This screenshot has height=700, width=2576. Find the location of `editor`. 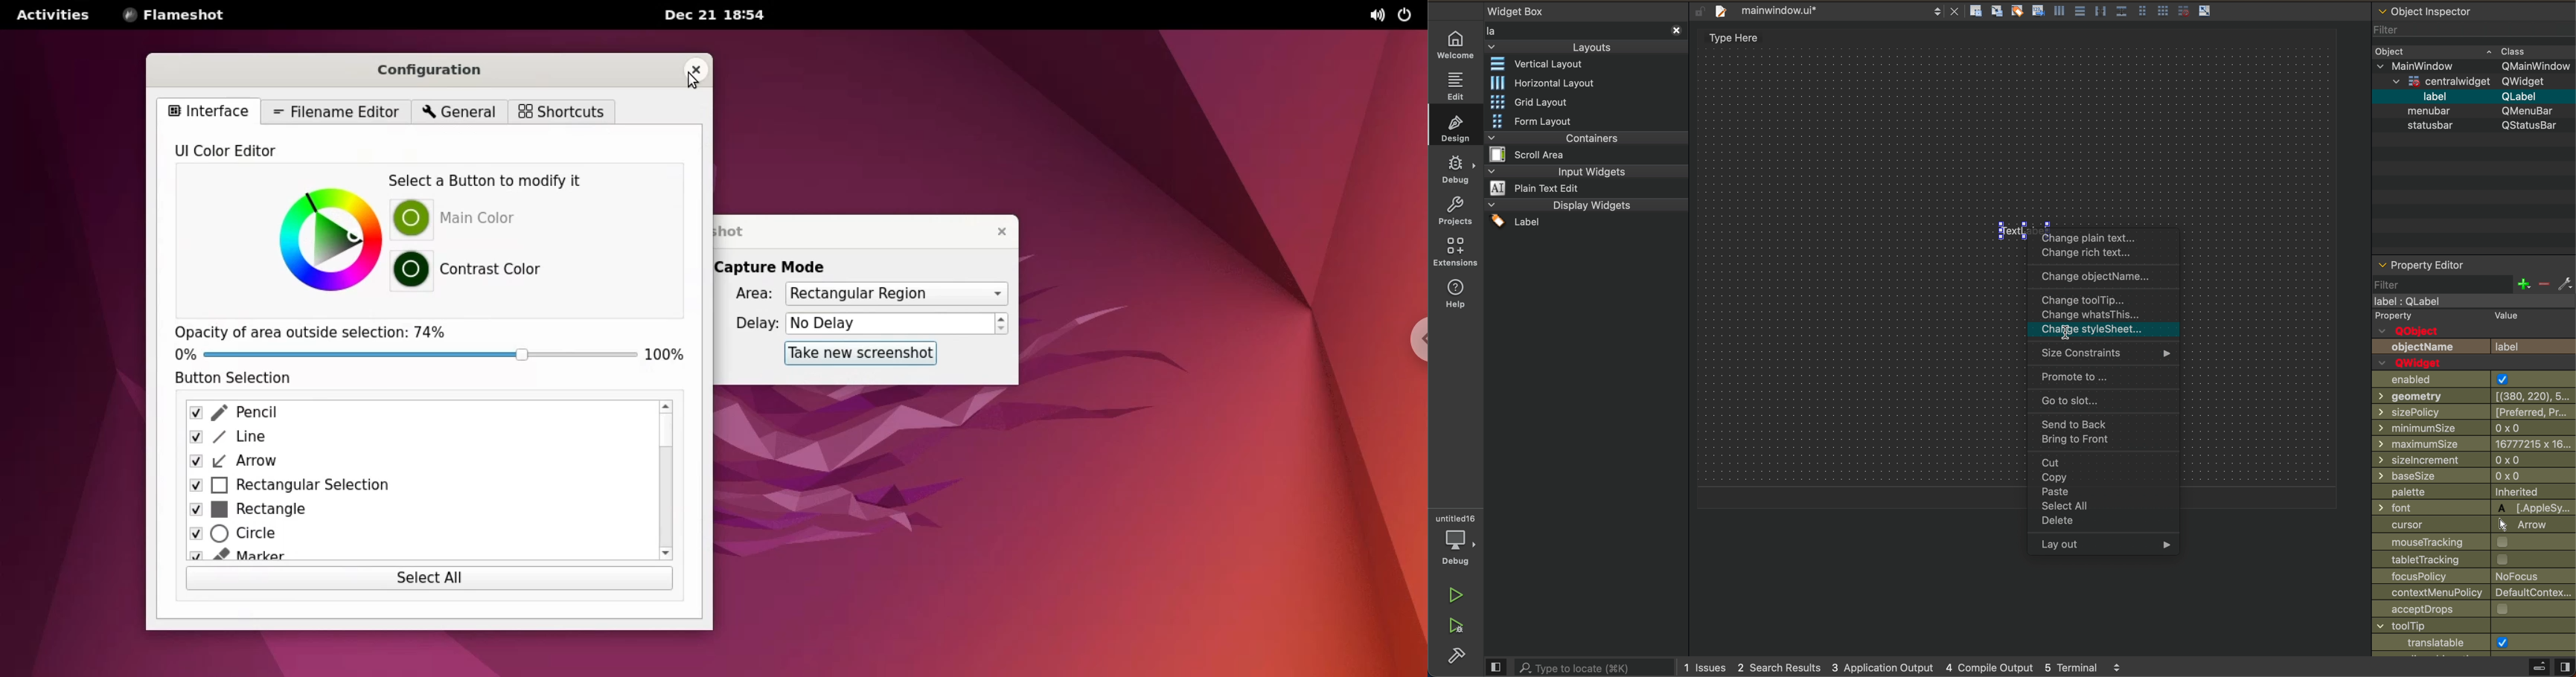

editor is located at coordinates (1457, 86).